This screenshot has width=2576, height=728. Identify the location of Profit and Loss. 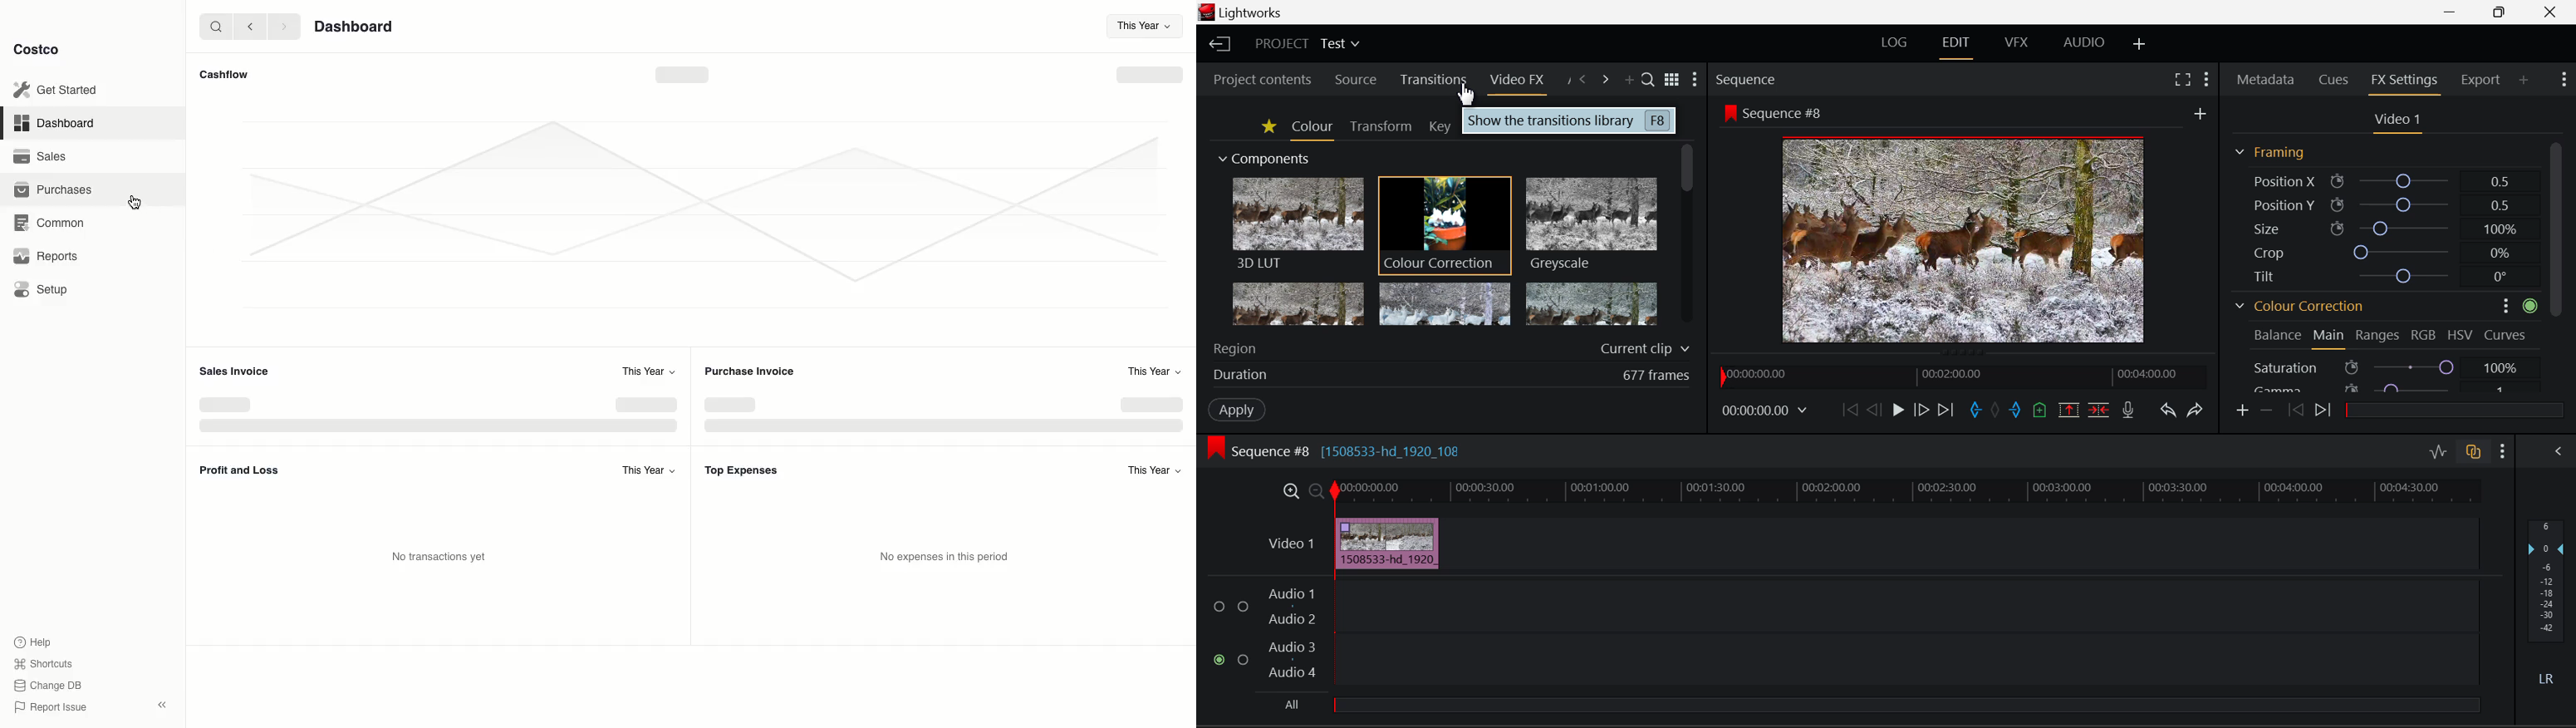
(240, 470).